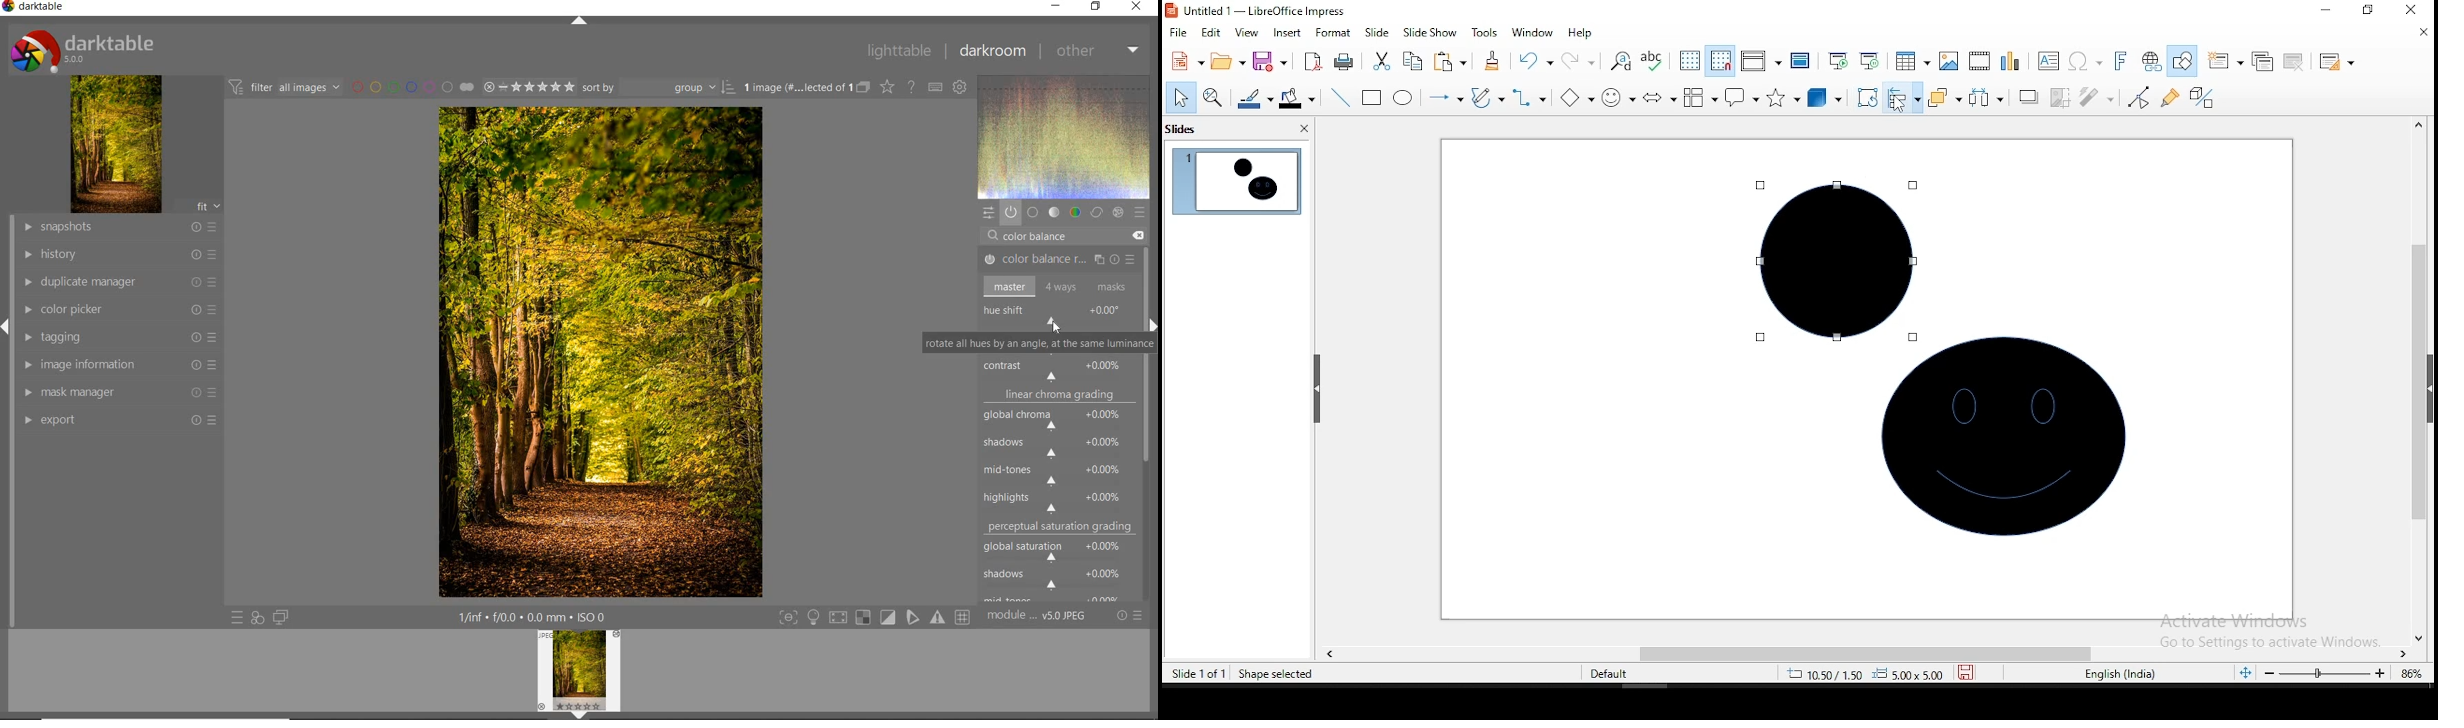 The height and width of the screenshot is (728, 2464). I want to click on distribute, so click(1985, 98).